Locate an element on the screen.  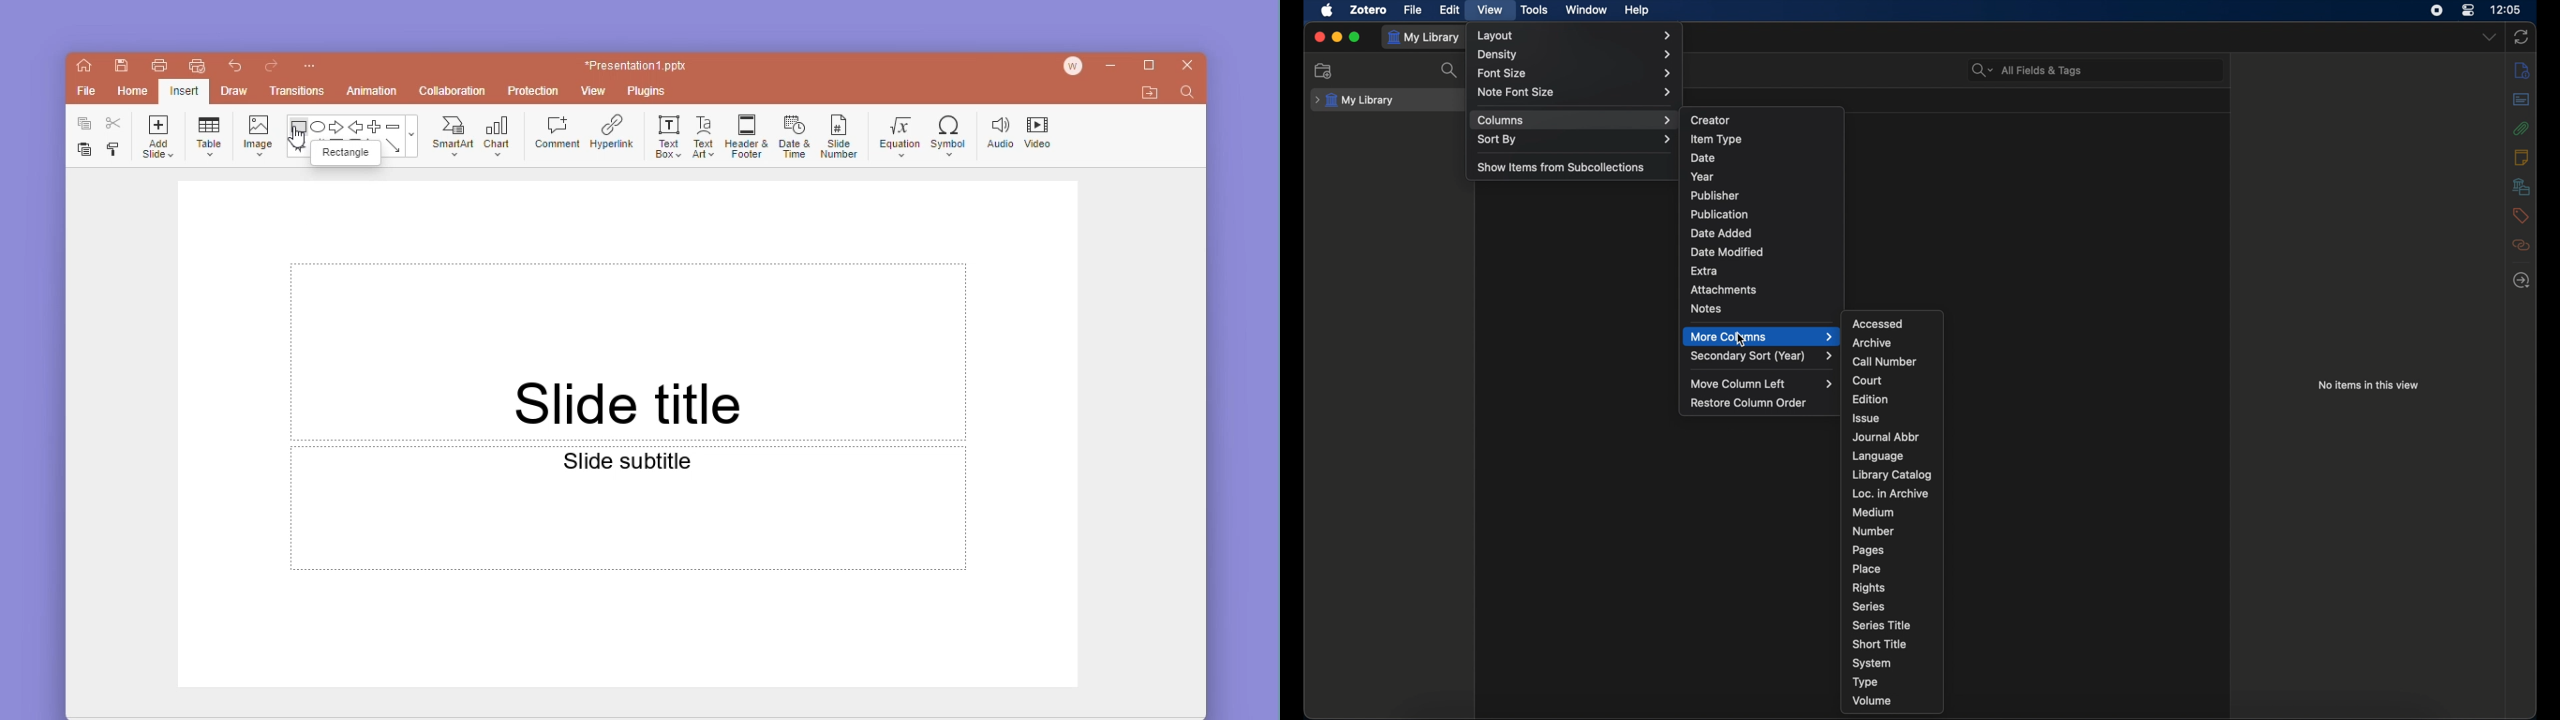
view is located at coordinates (1491, 10).